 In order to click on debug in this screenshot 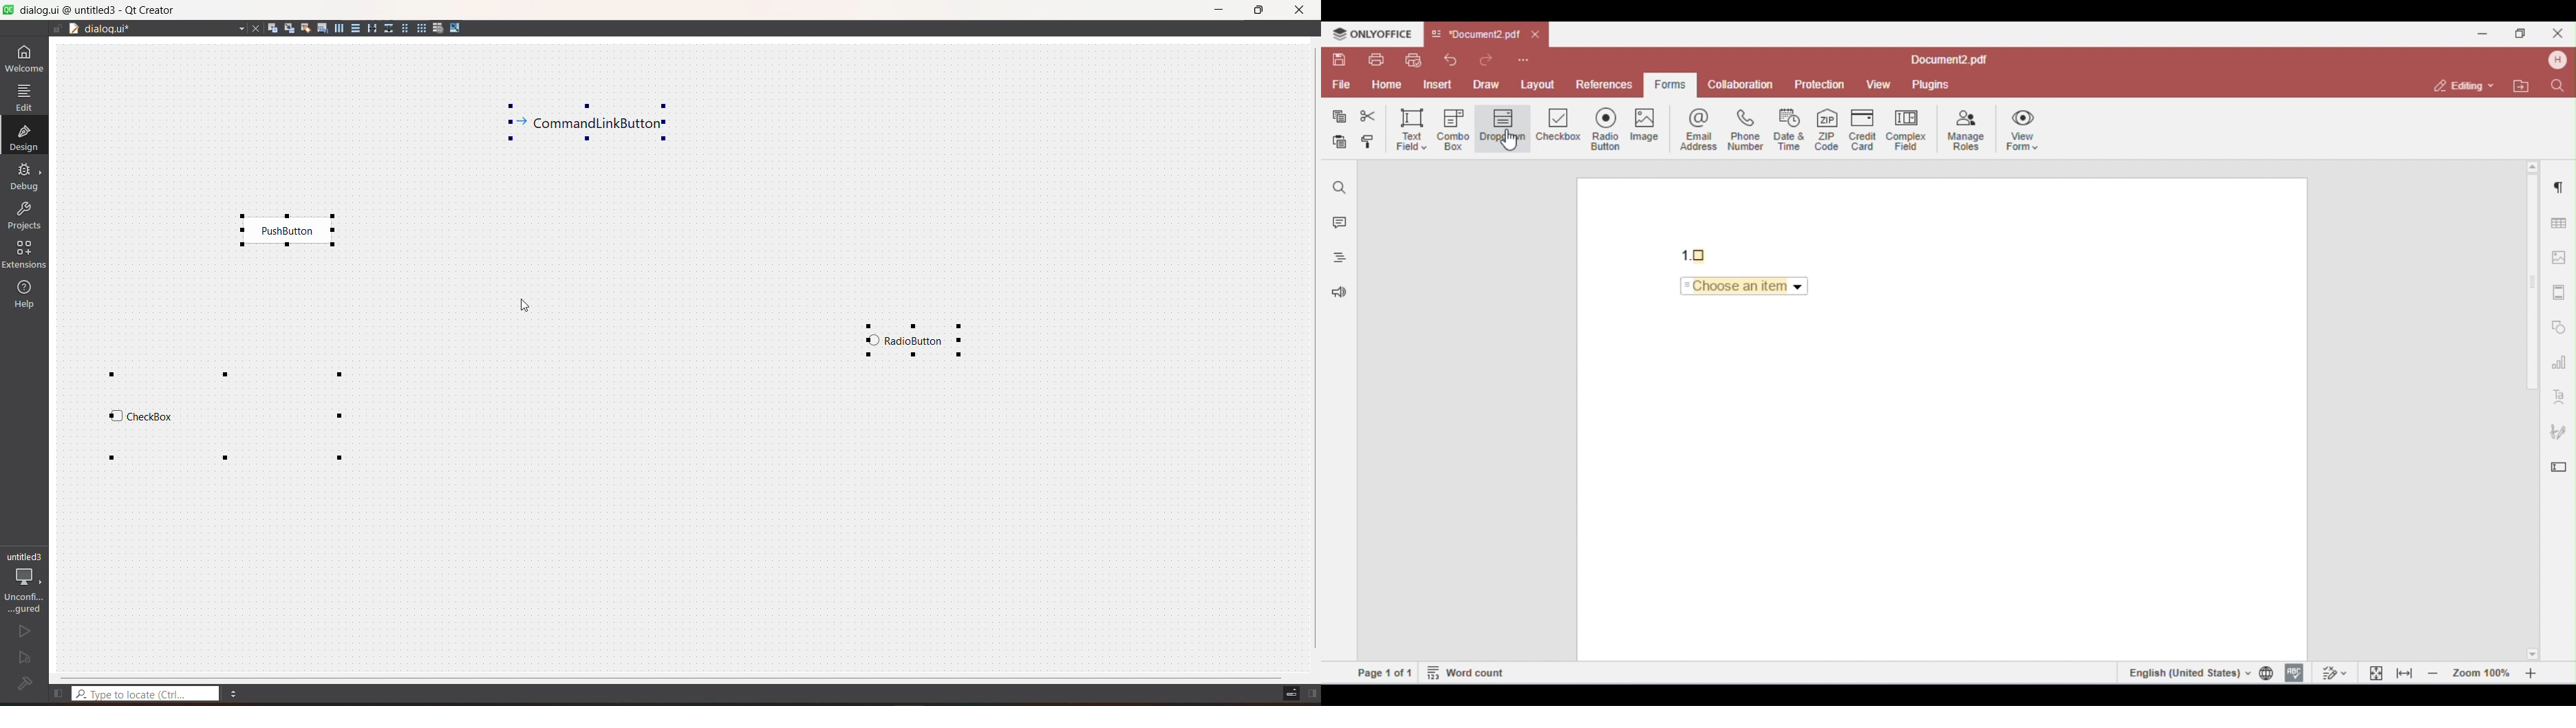, I will do `click(24, 177)`.